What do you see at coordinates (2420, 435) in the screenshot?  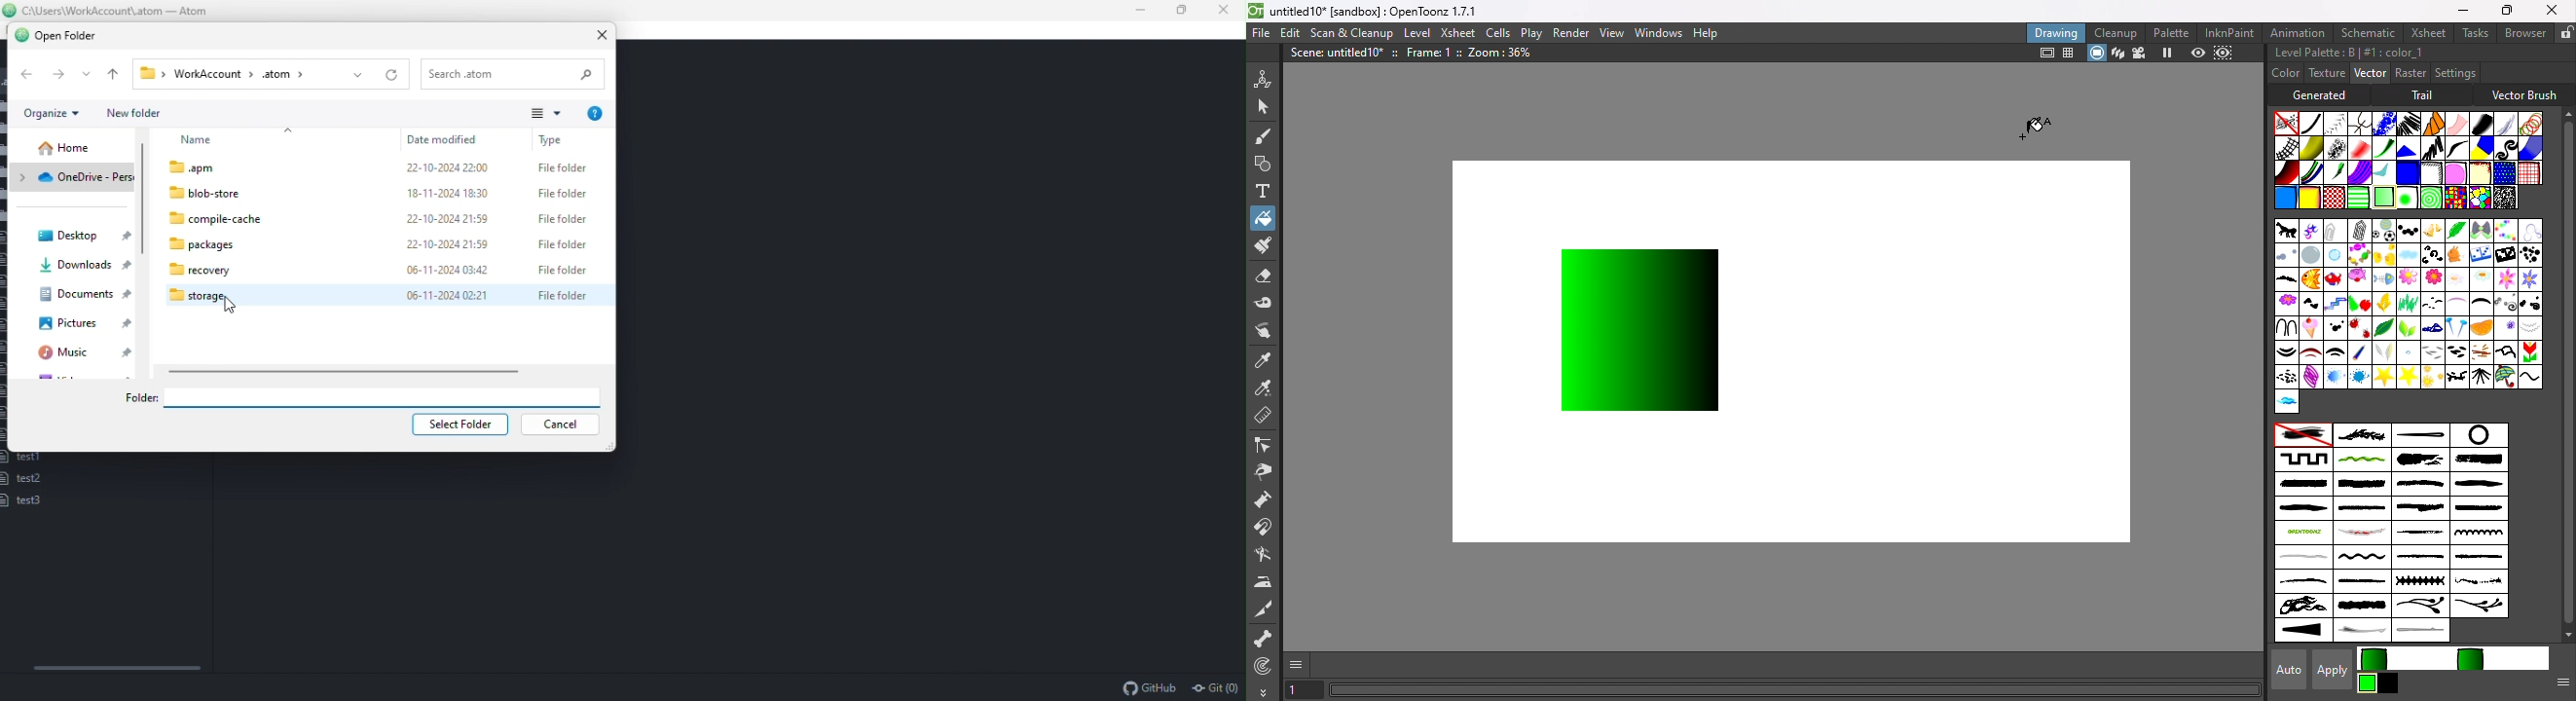 I see `Buttonhole` at bounding box center [2420, 435].